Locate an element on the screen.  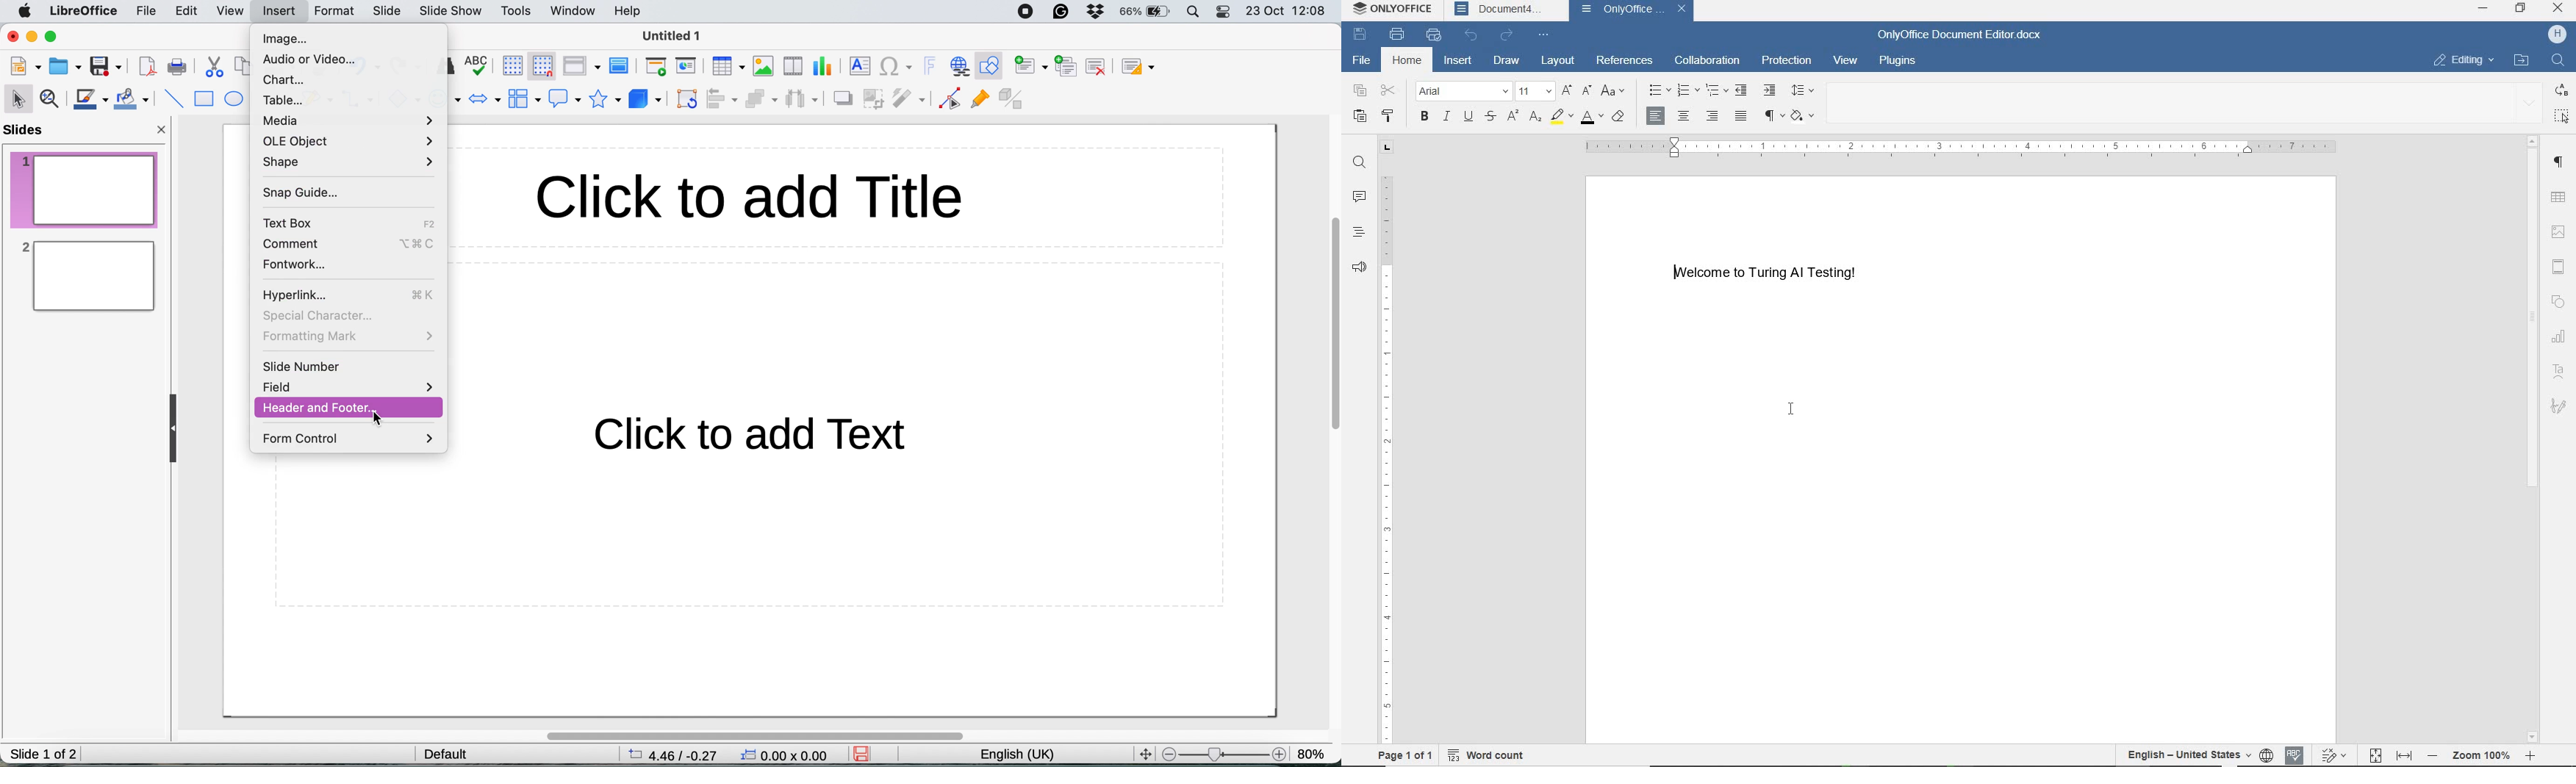
3d objects is located at coordinates (644, 100).